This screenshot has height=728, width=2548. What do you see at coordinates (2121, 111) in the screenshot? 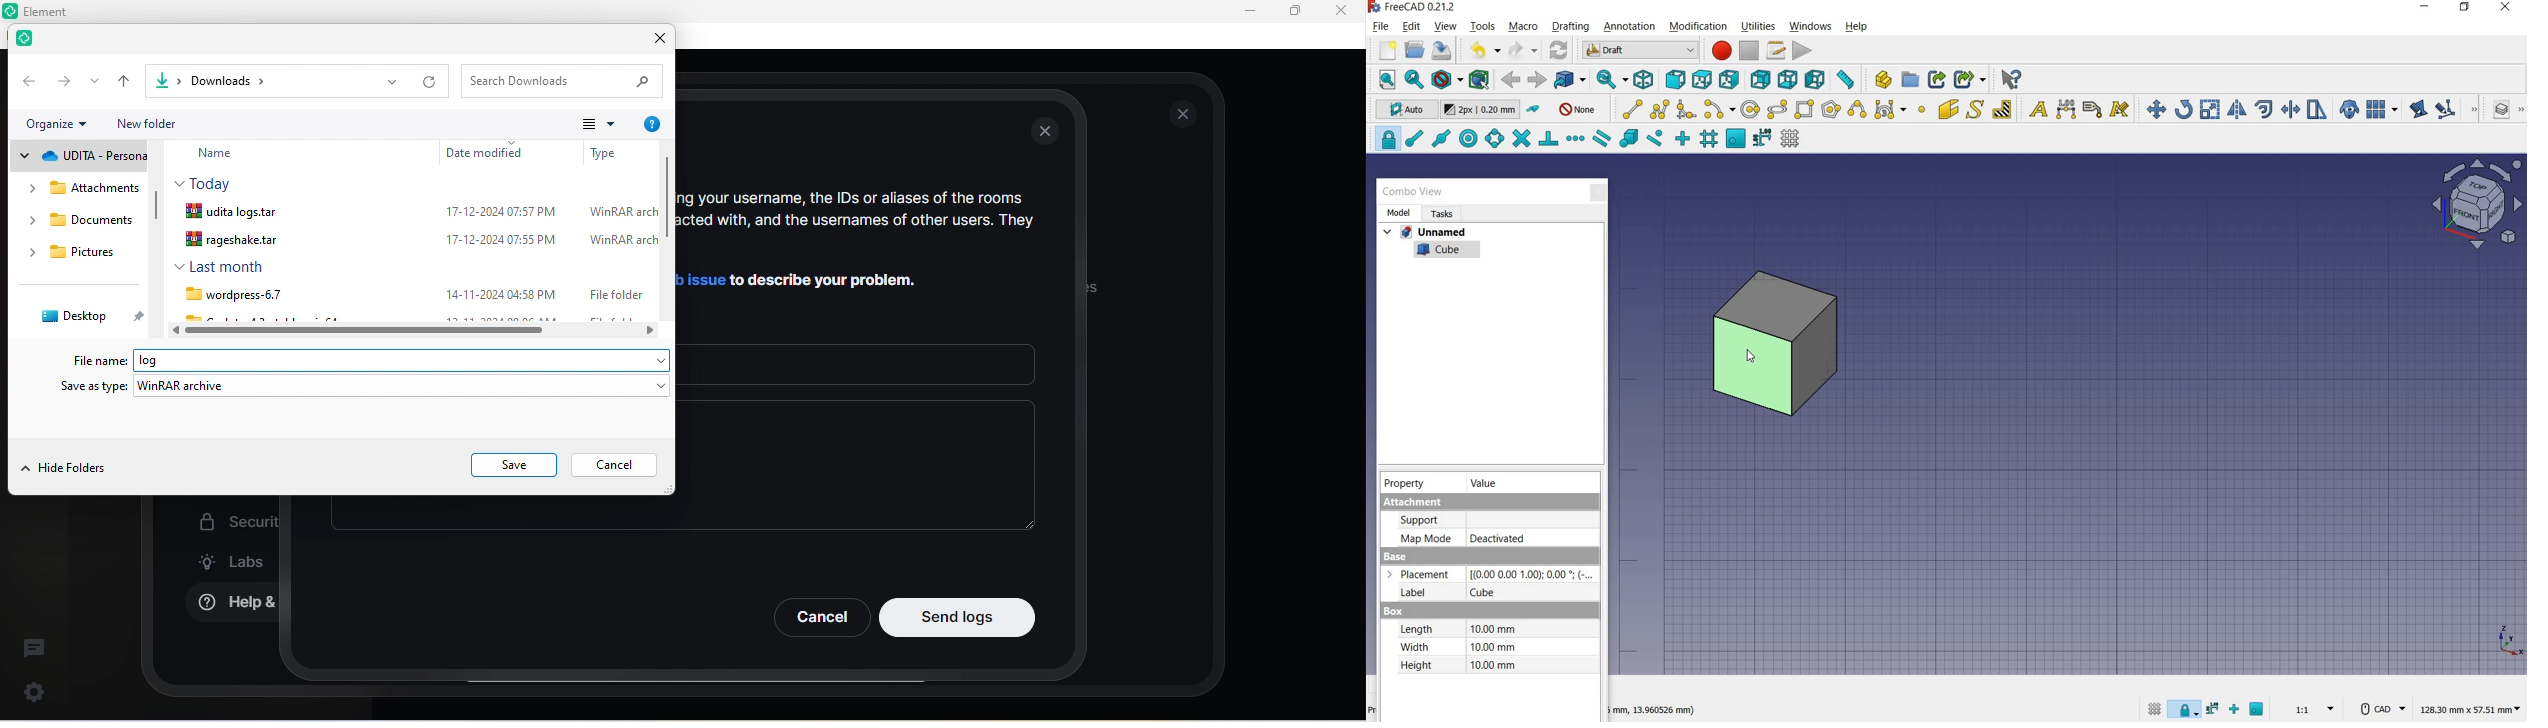
I see `annotation styles` at bounding box center [2121, 111].